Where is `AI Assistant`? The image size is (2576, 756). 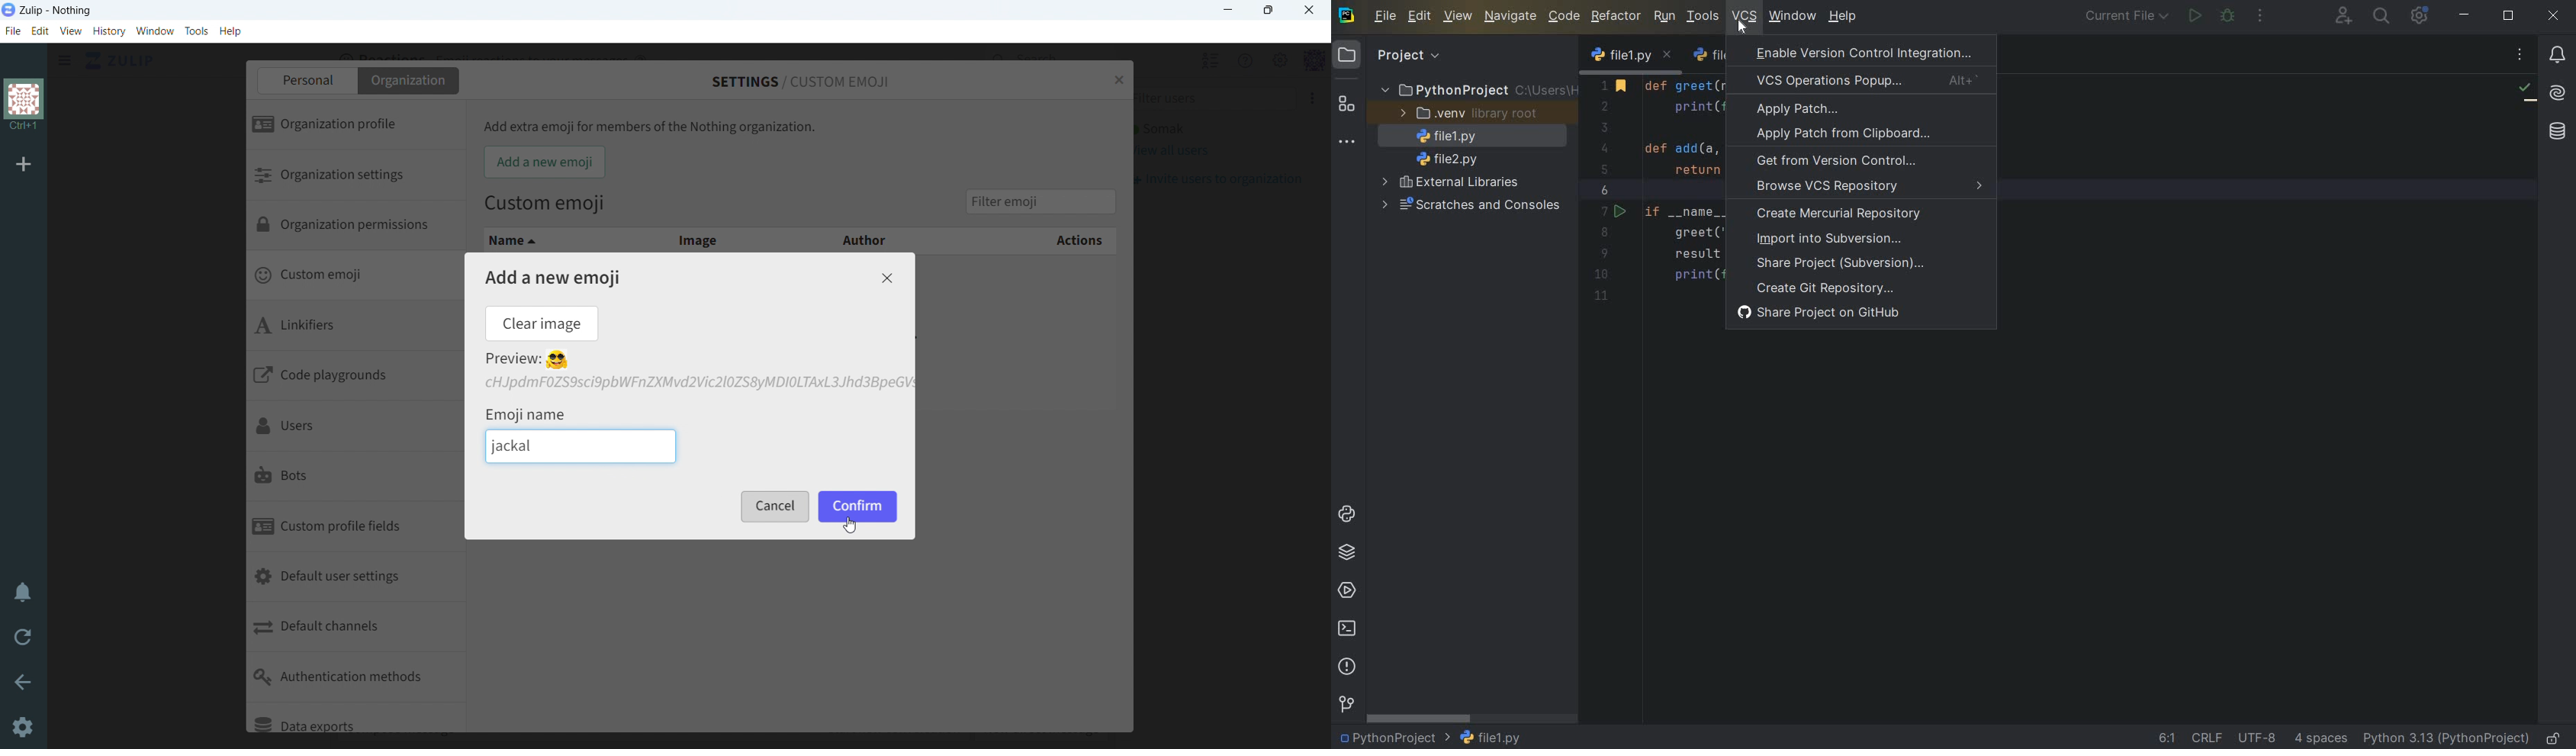 AI Assistant is located at coordinates (2558, 95).